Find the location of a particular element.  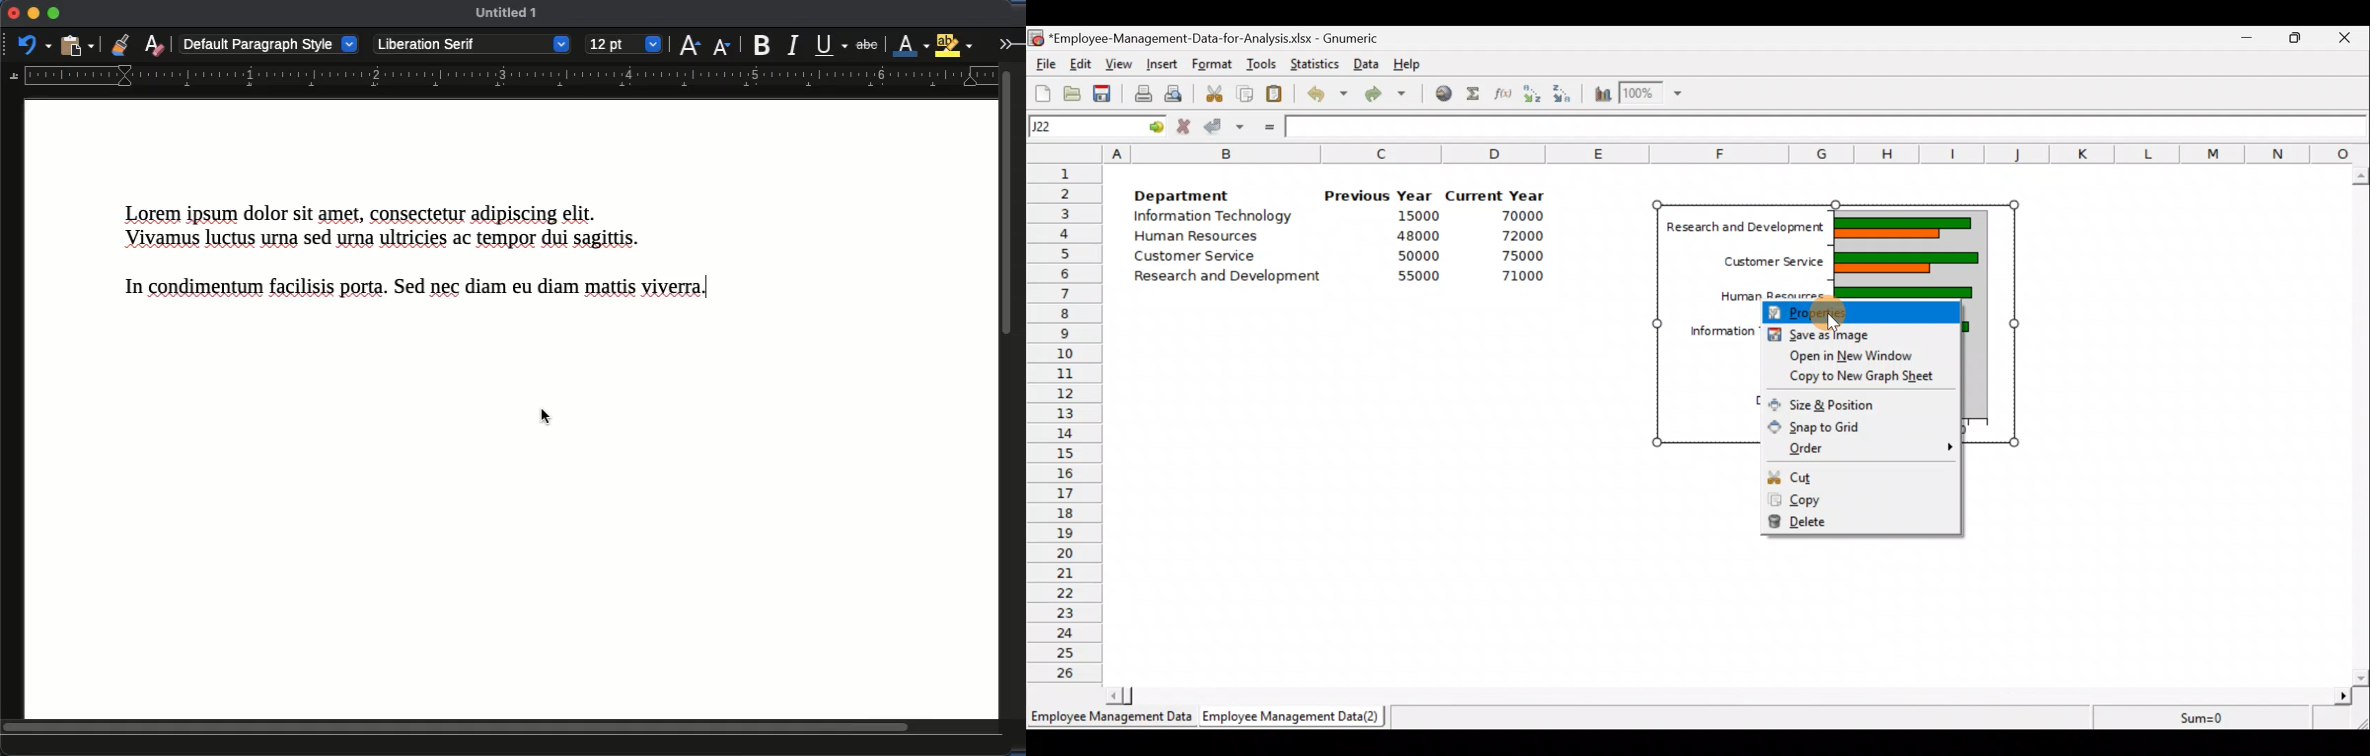

Scroll bar is located at coordinates (1723, 695).